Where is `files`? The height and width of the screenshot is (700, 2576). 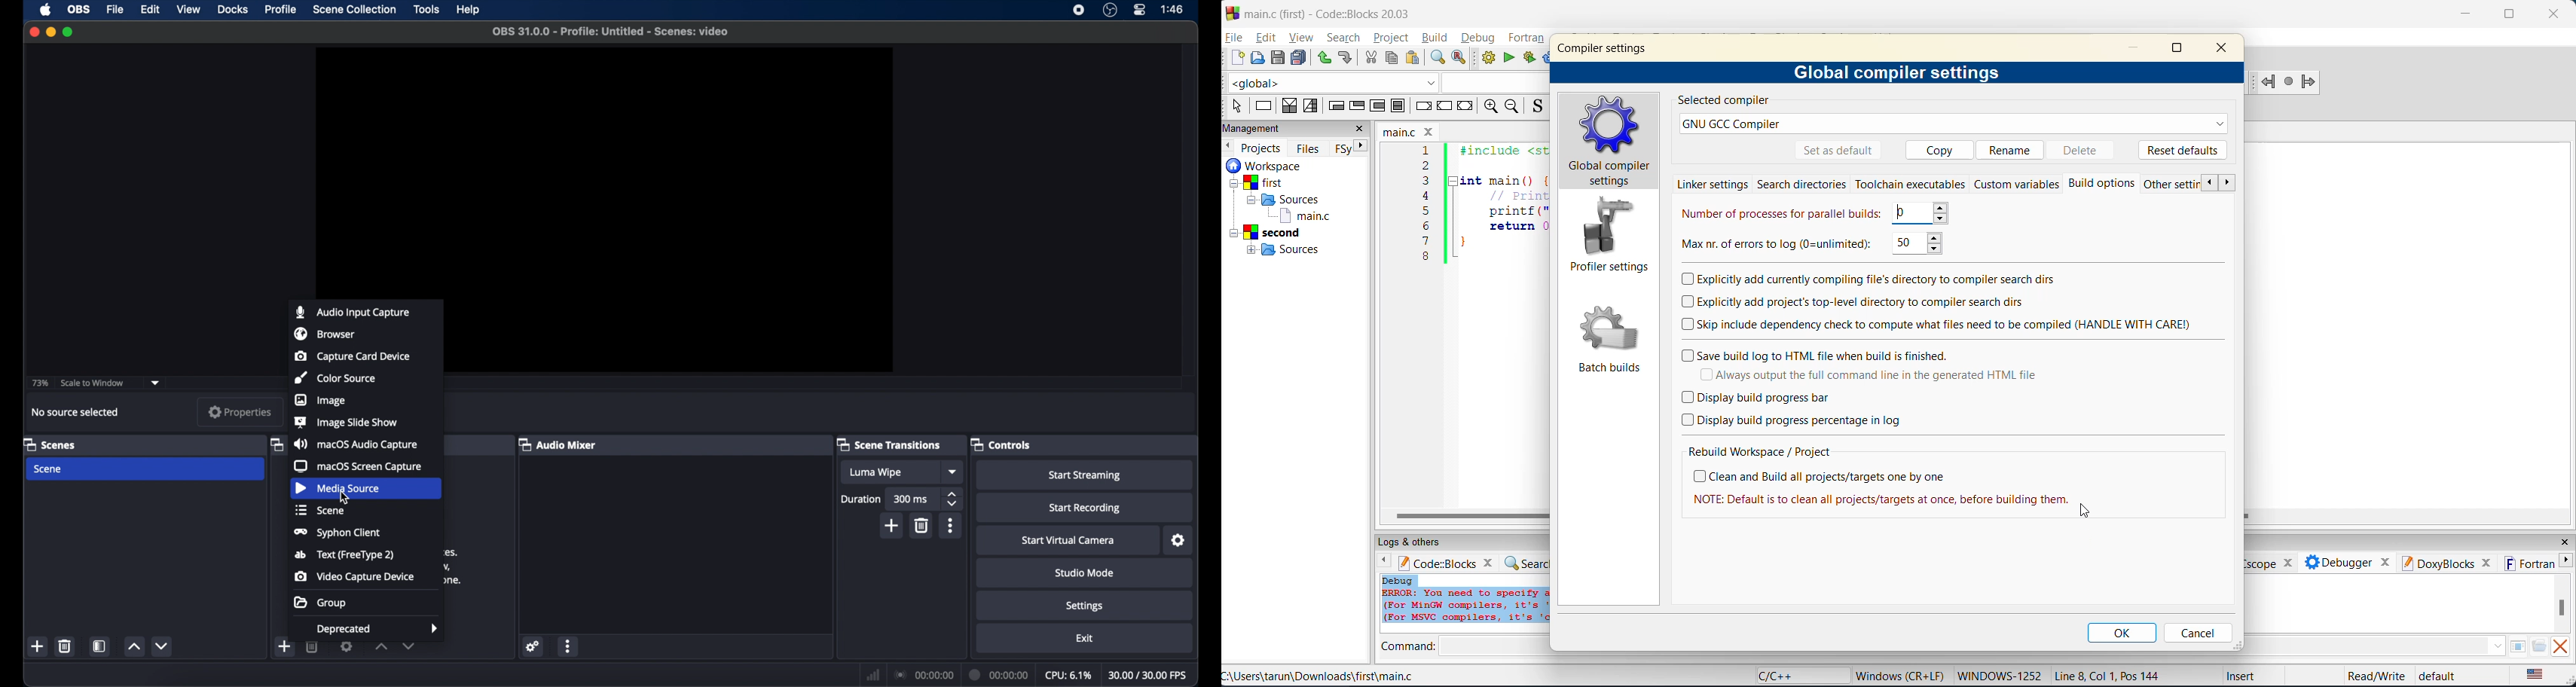
files is located at coordinates (1310, 148).